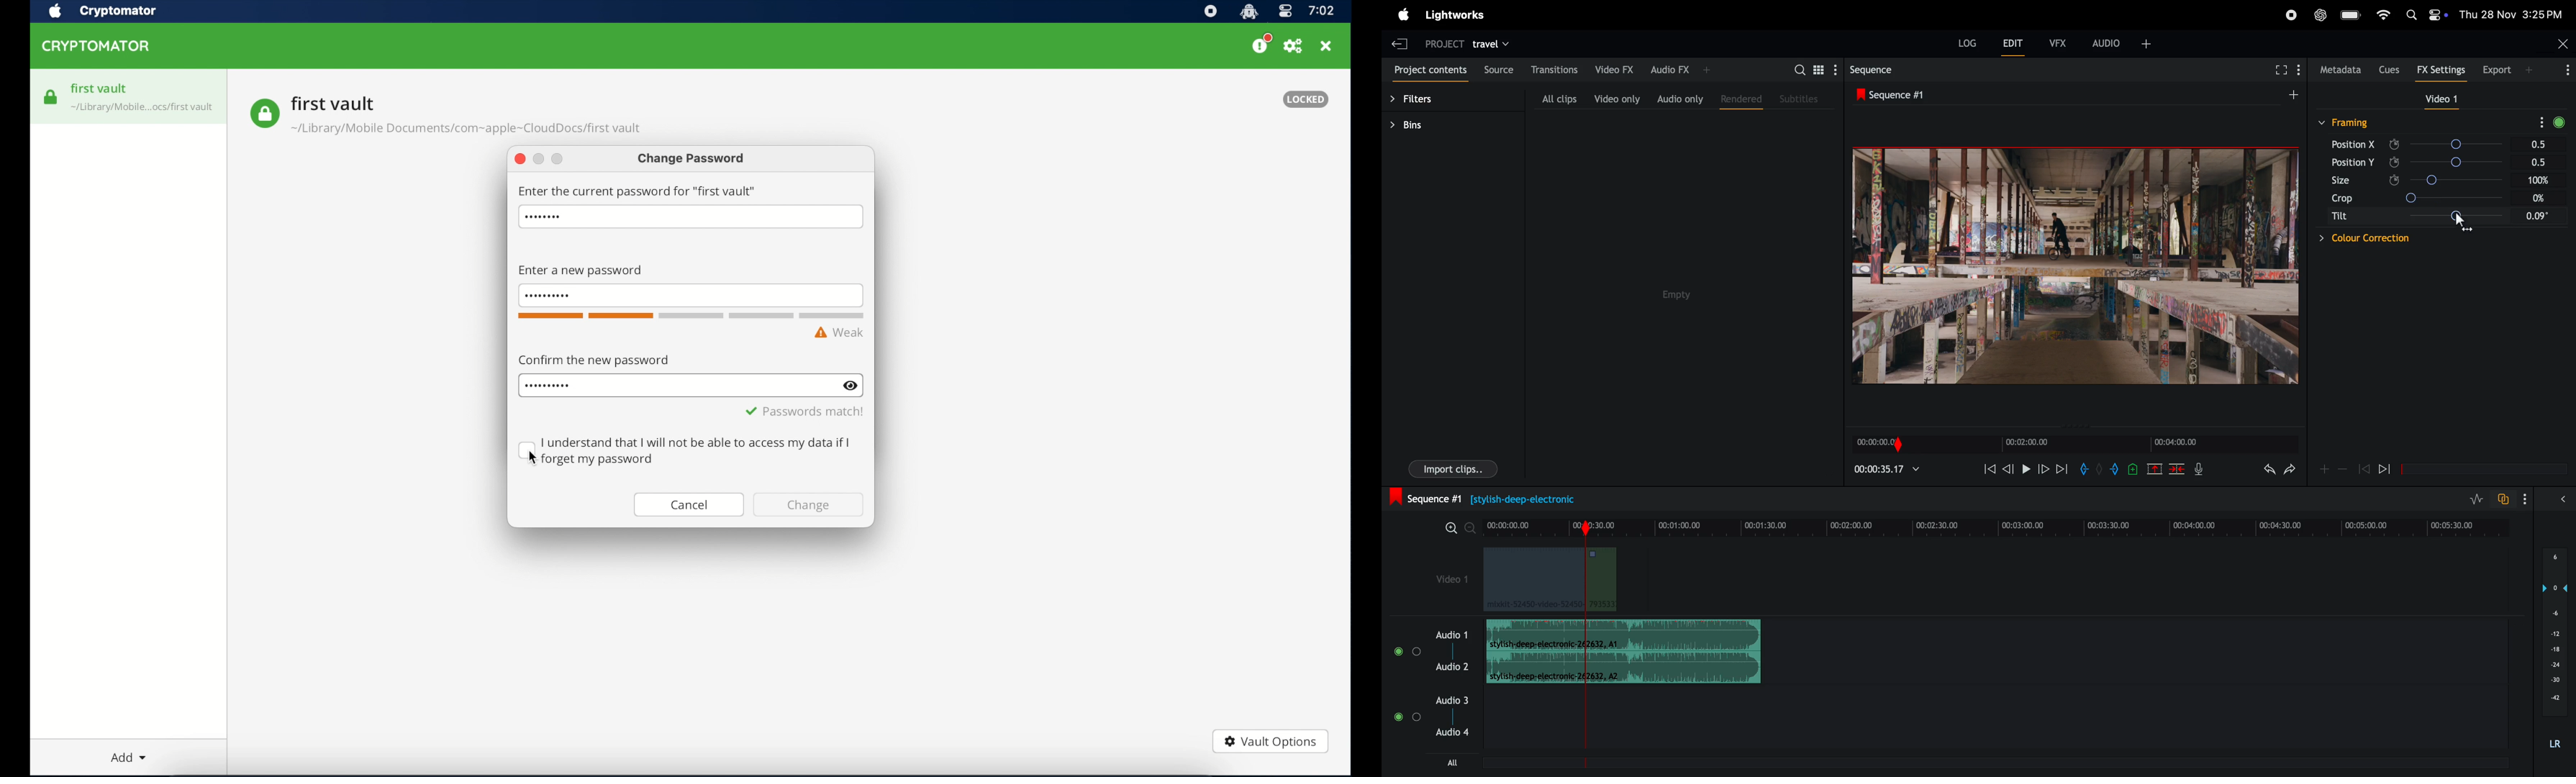 This screenshot has height=784, width=2576. I want to click on Position X slider: 0.5, so click(2481, 145).